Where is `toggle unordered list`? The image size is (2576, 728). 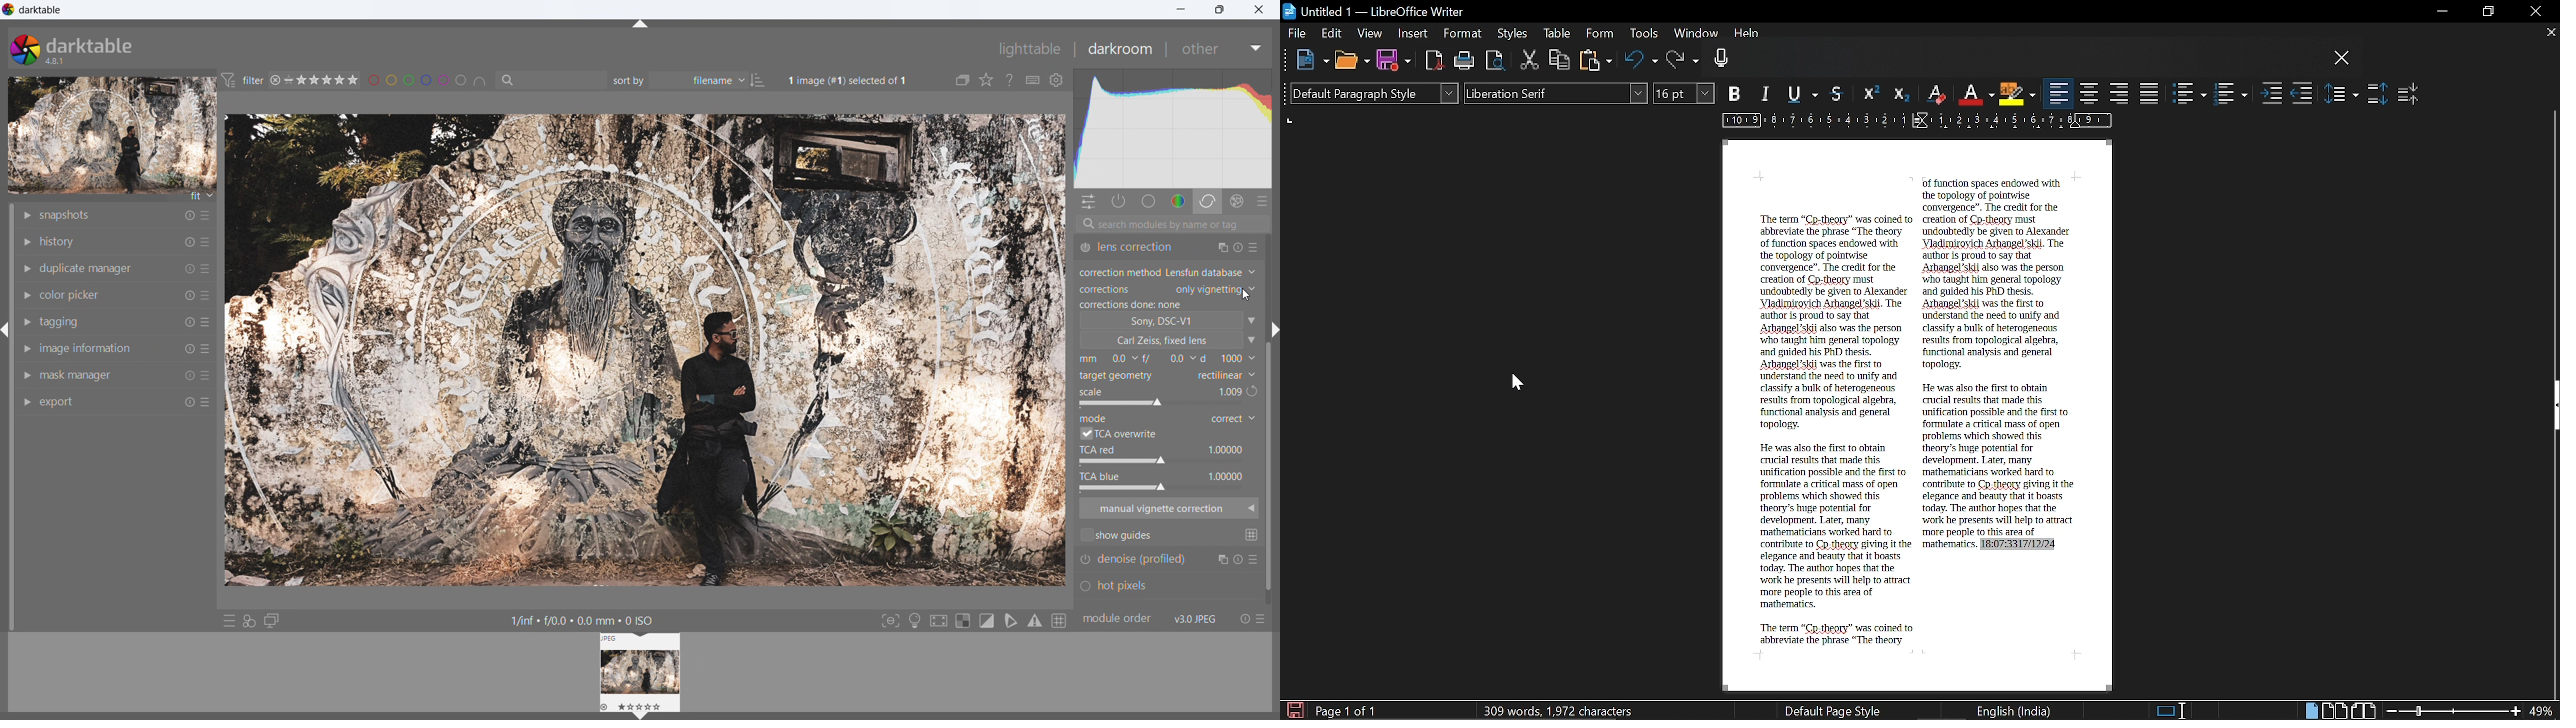 toggle unordered list is located at coordinates (2190, 94).